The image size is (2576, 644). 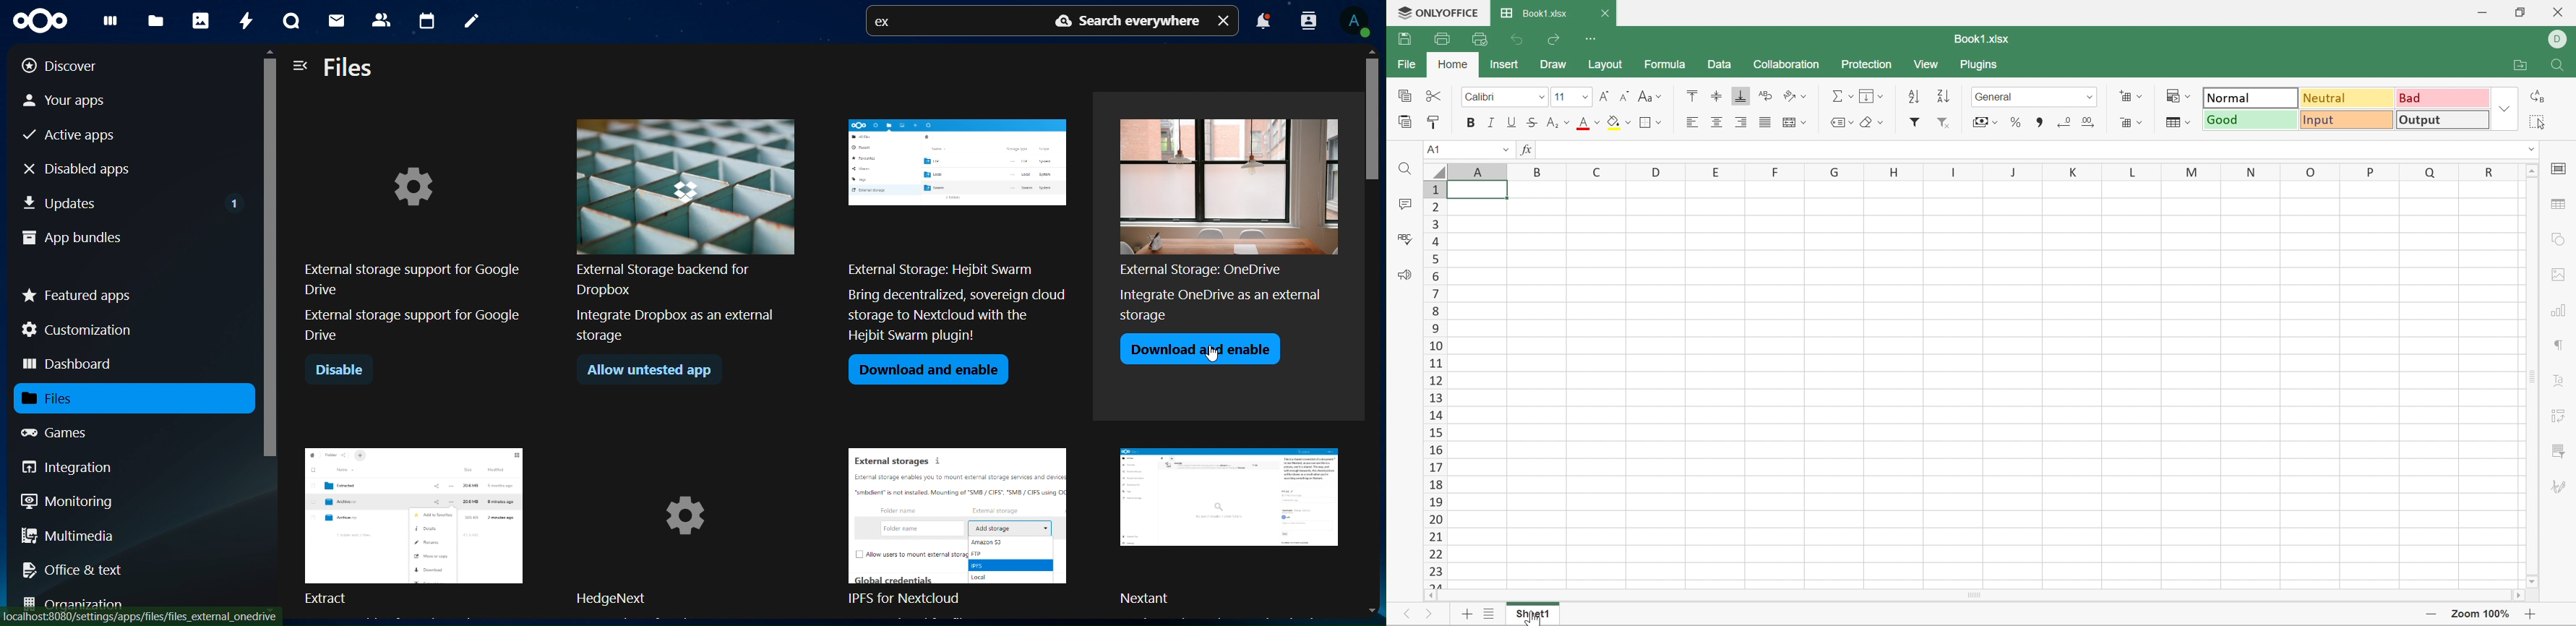 I want to click on Fonts dropdown, so click(x=1585, y=99).